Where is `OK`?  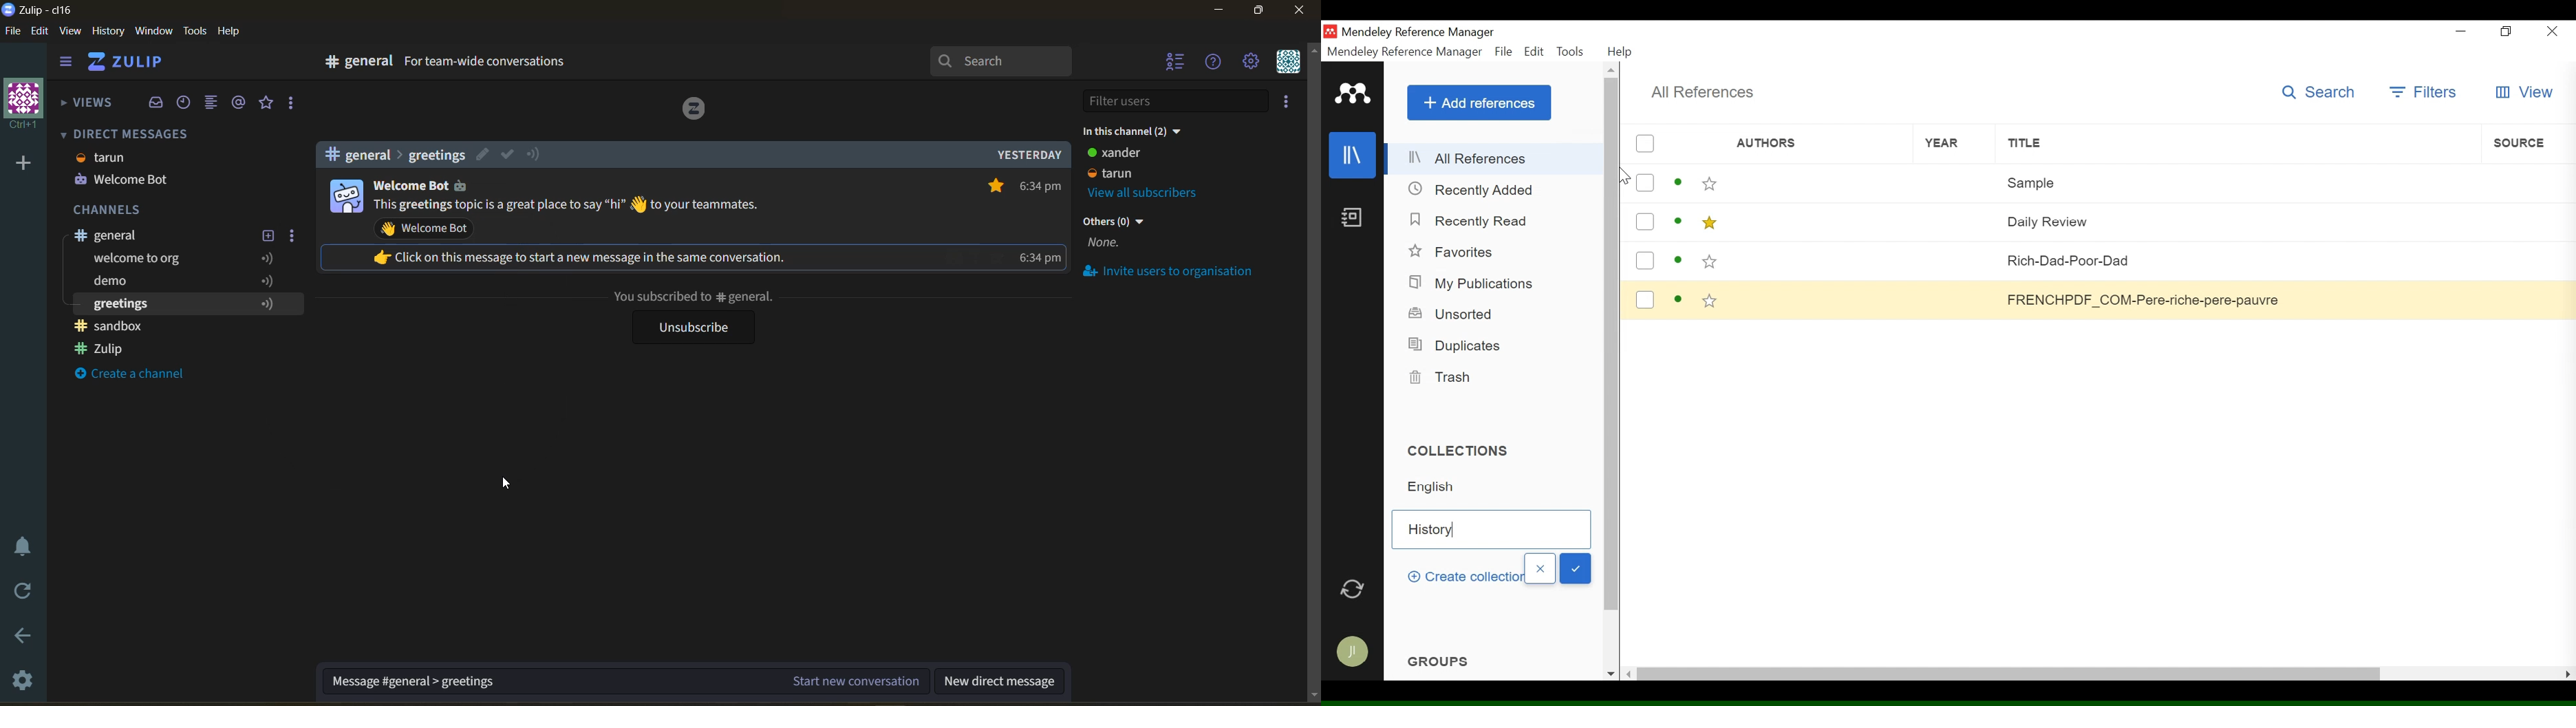 OK is located at coordinates (1575, 569).